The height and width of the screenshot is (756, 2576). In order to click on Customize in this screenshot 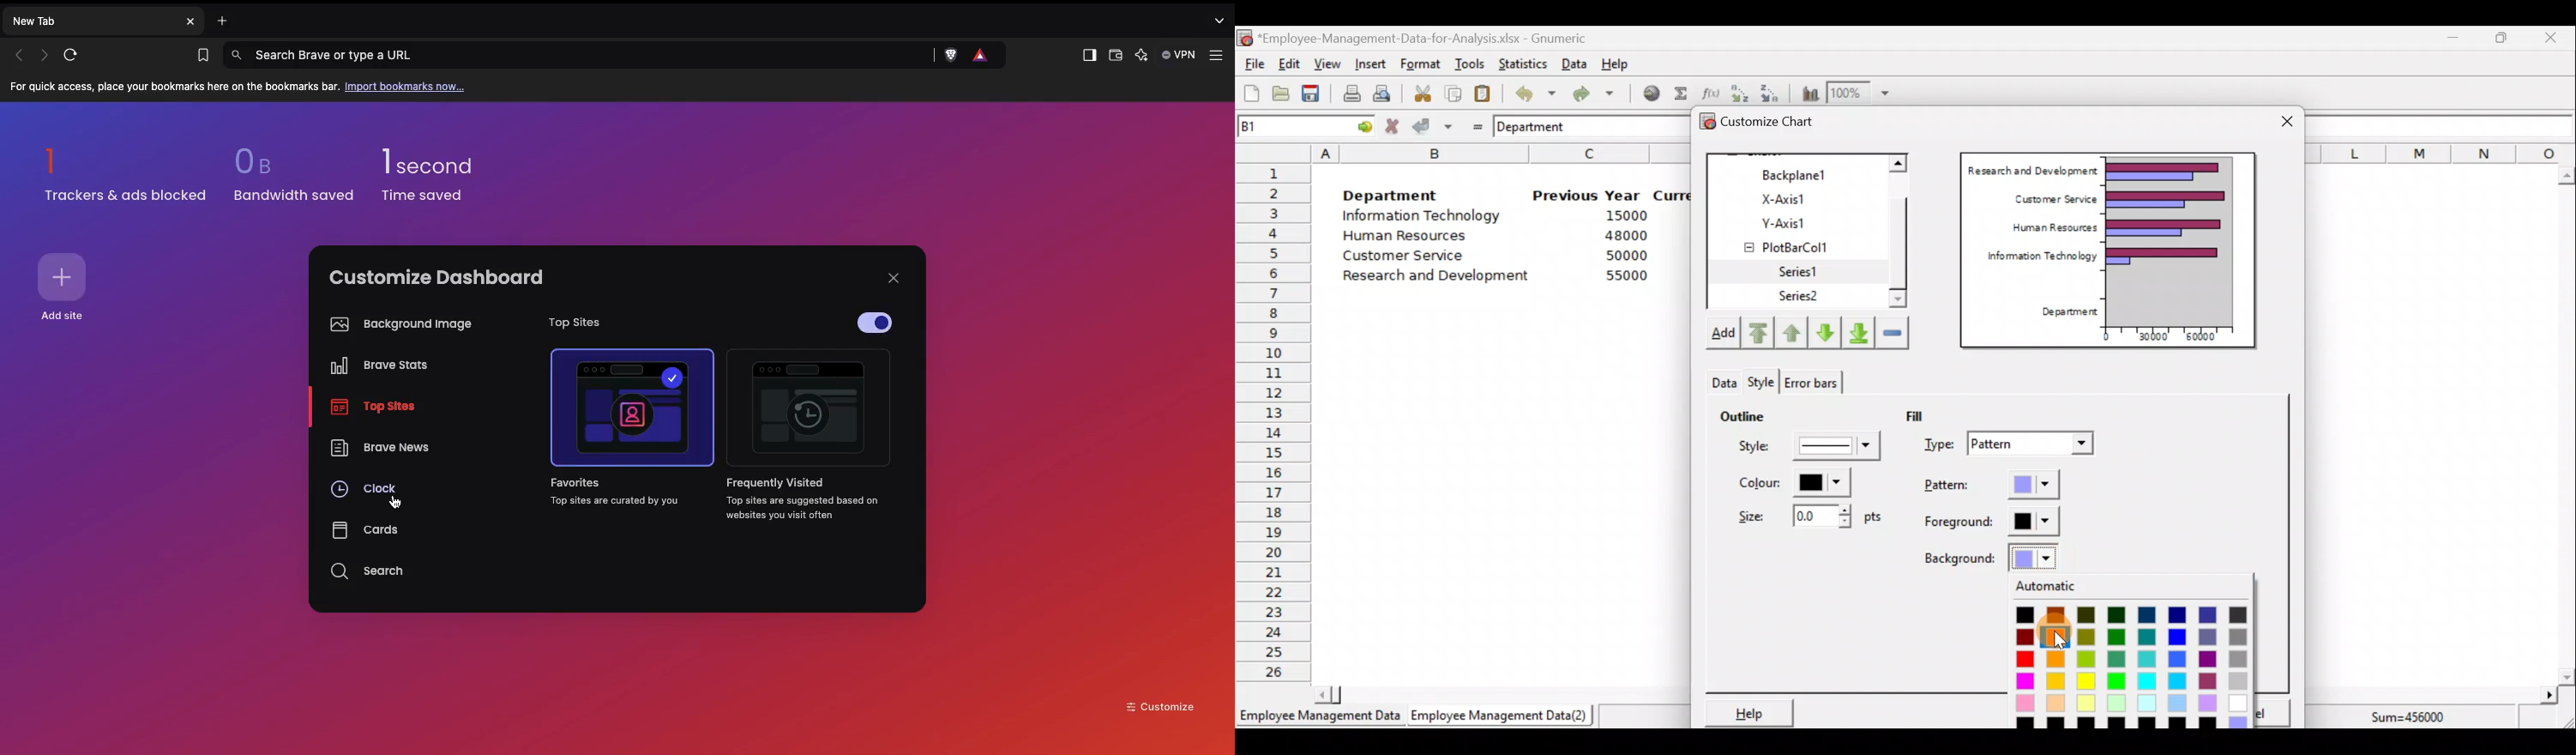, I will do `click(1161, 705)`.